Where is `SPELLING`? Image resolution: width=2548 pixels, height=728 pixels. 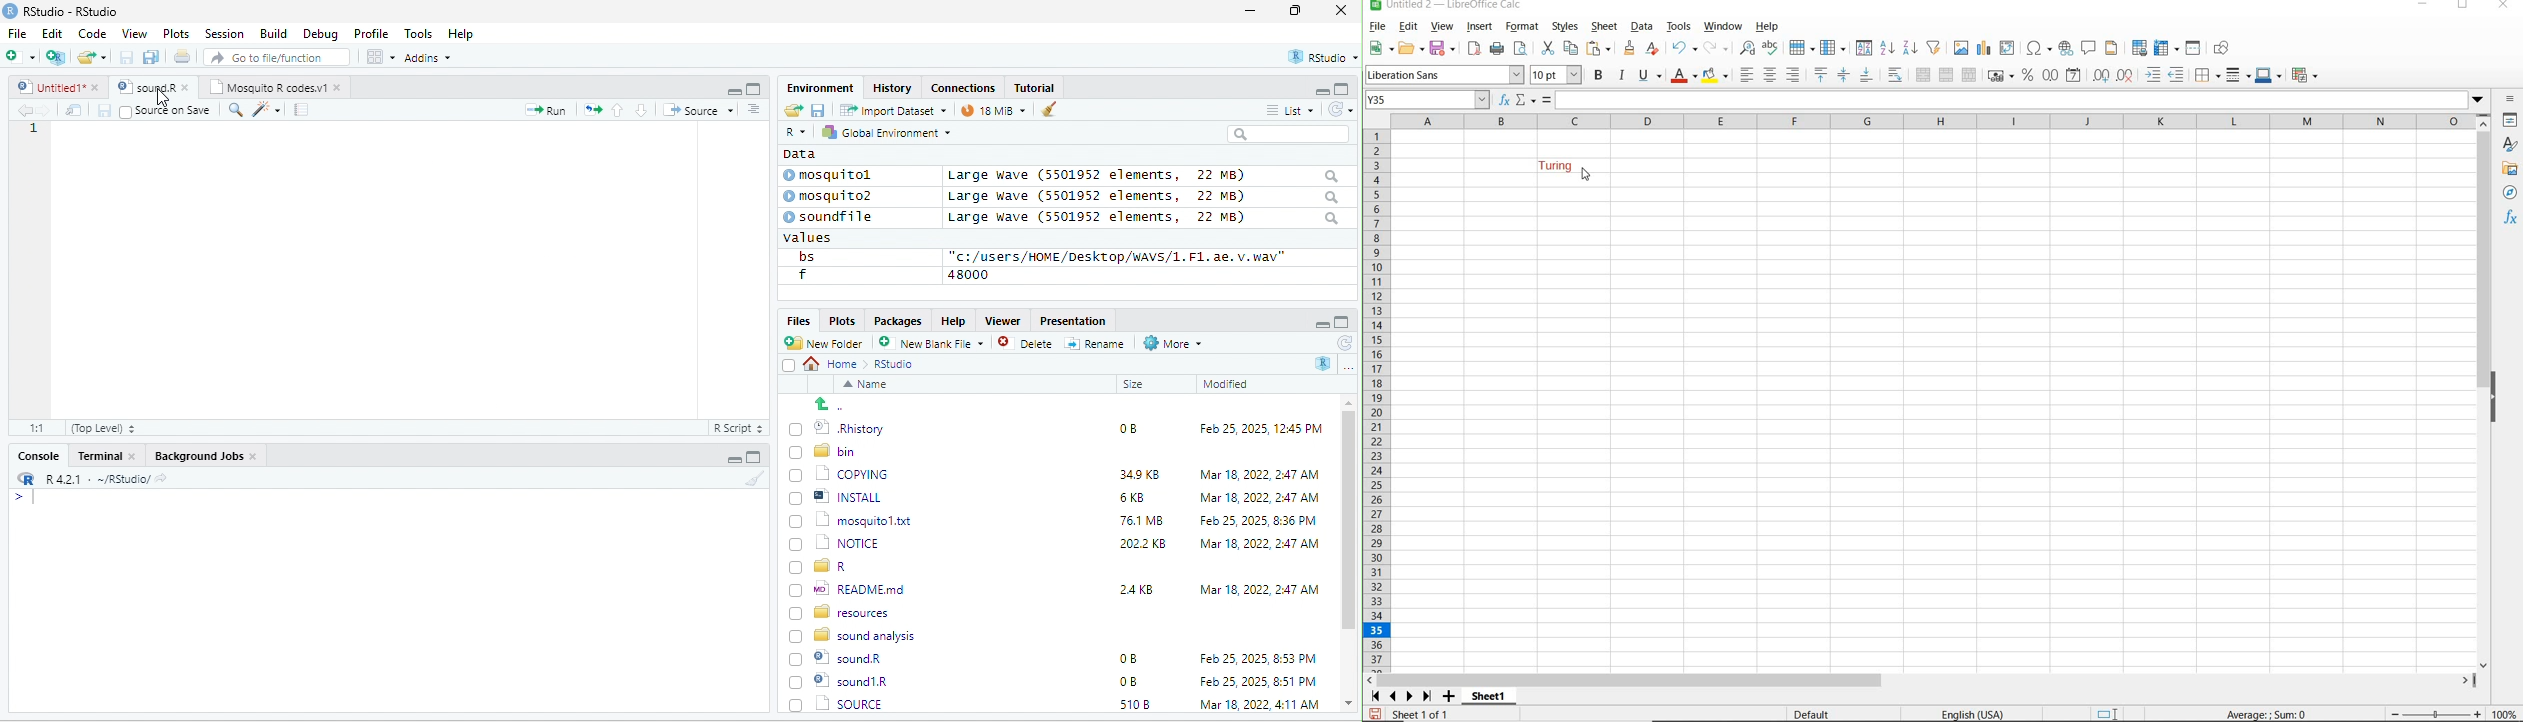 SPELLING is located at coordinates (1771, 49).